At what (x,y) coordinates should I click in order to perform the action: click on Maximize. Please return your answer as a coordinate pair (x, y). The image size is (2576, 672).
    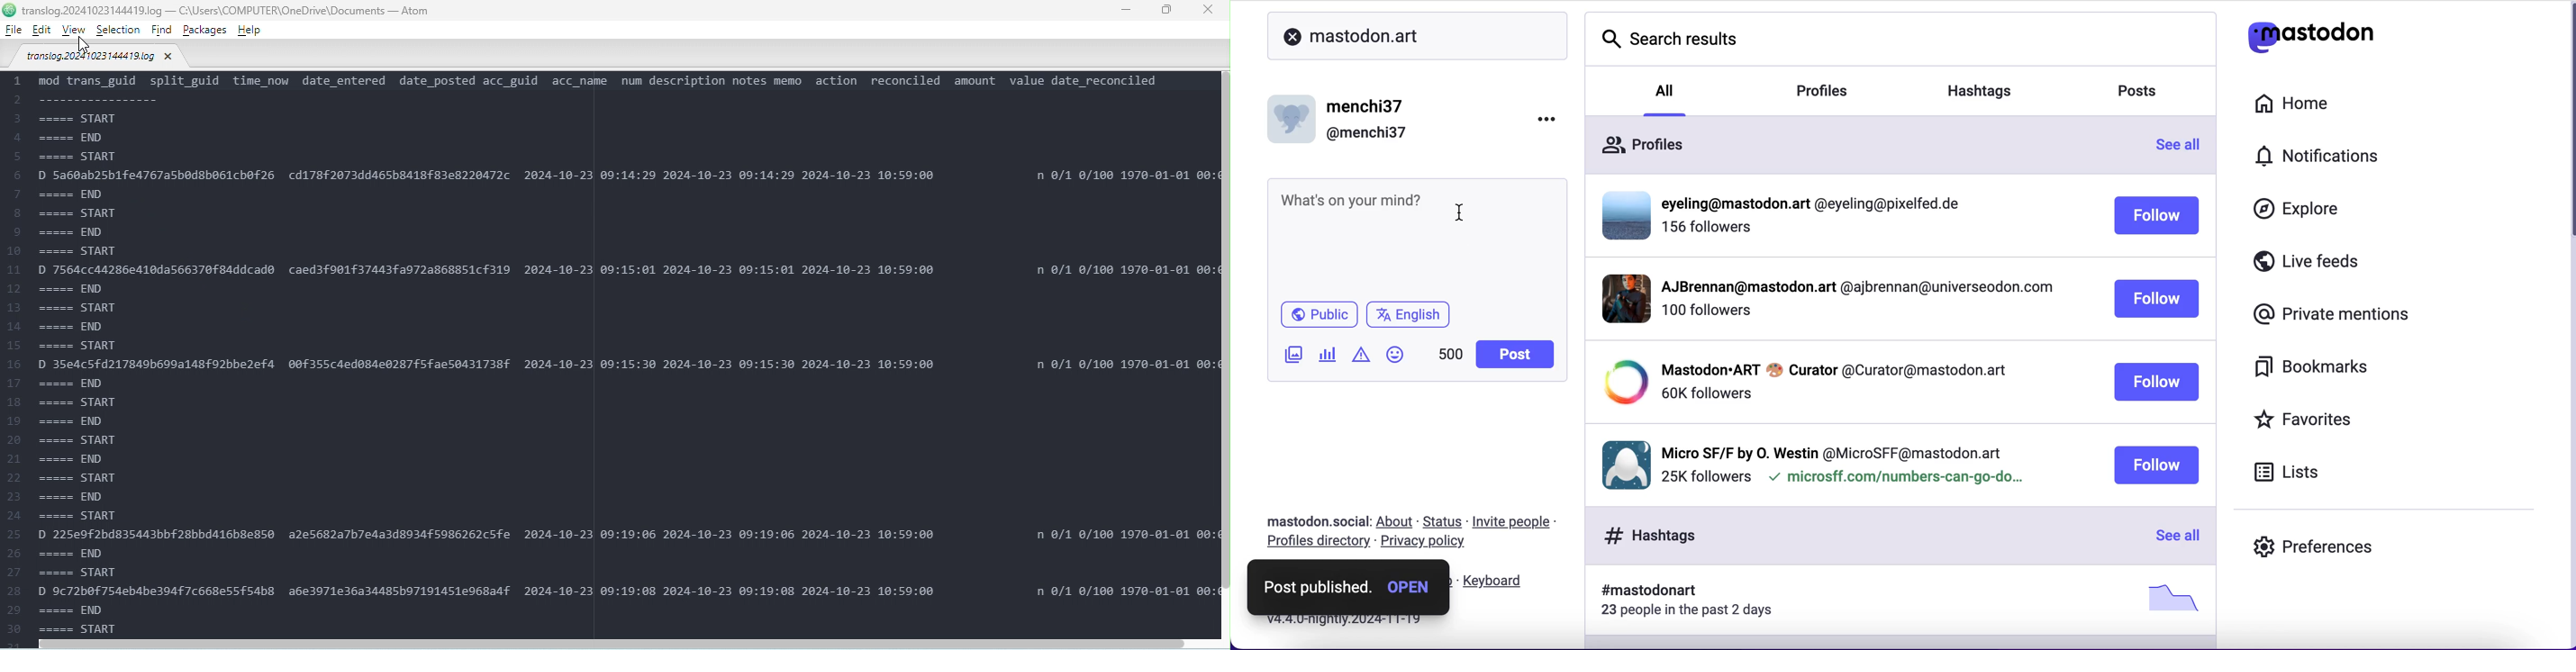
    Looking at the image, I should click on (1167, 11).